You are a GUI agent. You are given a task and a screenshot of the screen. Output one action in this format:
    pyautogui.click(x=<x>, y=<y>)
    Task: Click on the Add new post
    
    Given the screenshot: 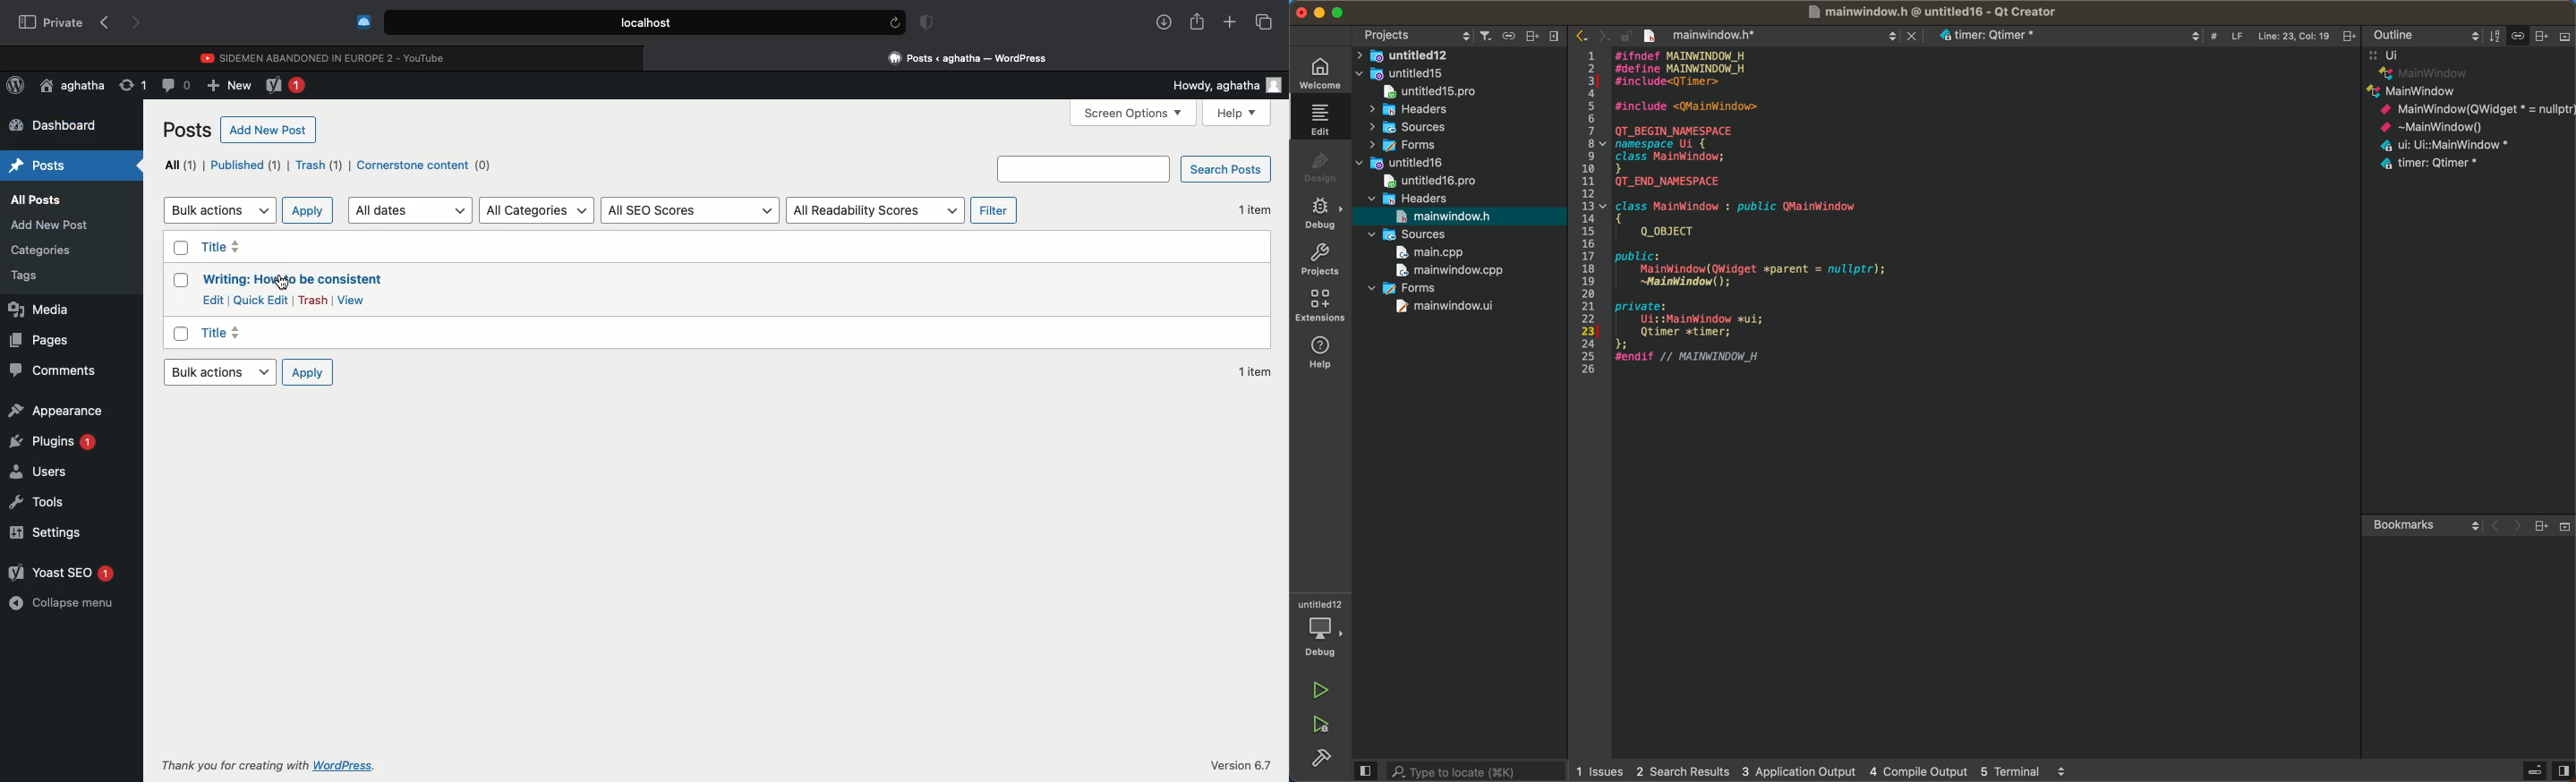 What is the action you would take?
    pyautogui.click(x=269, y=130)
    